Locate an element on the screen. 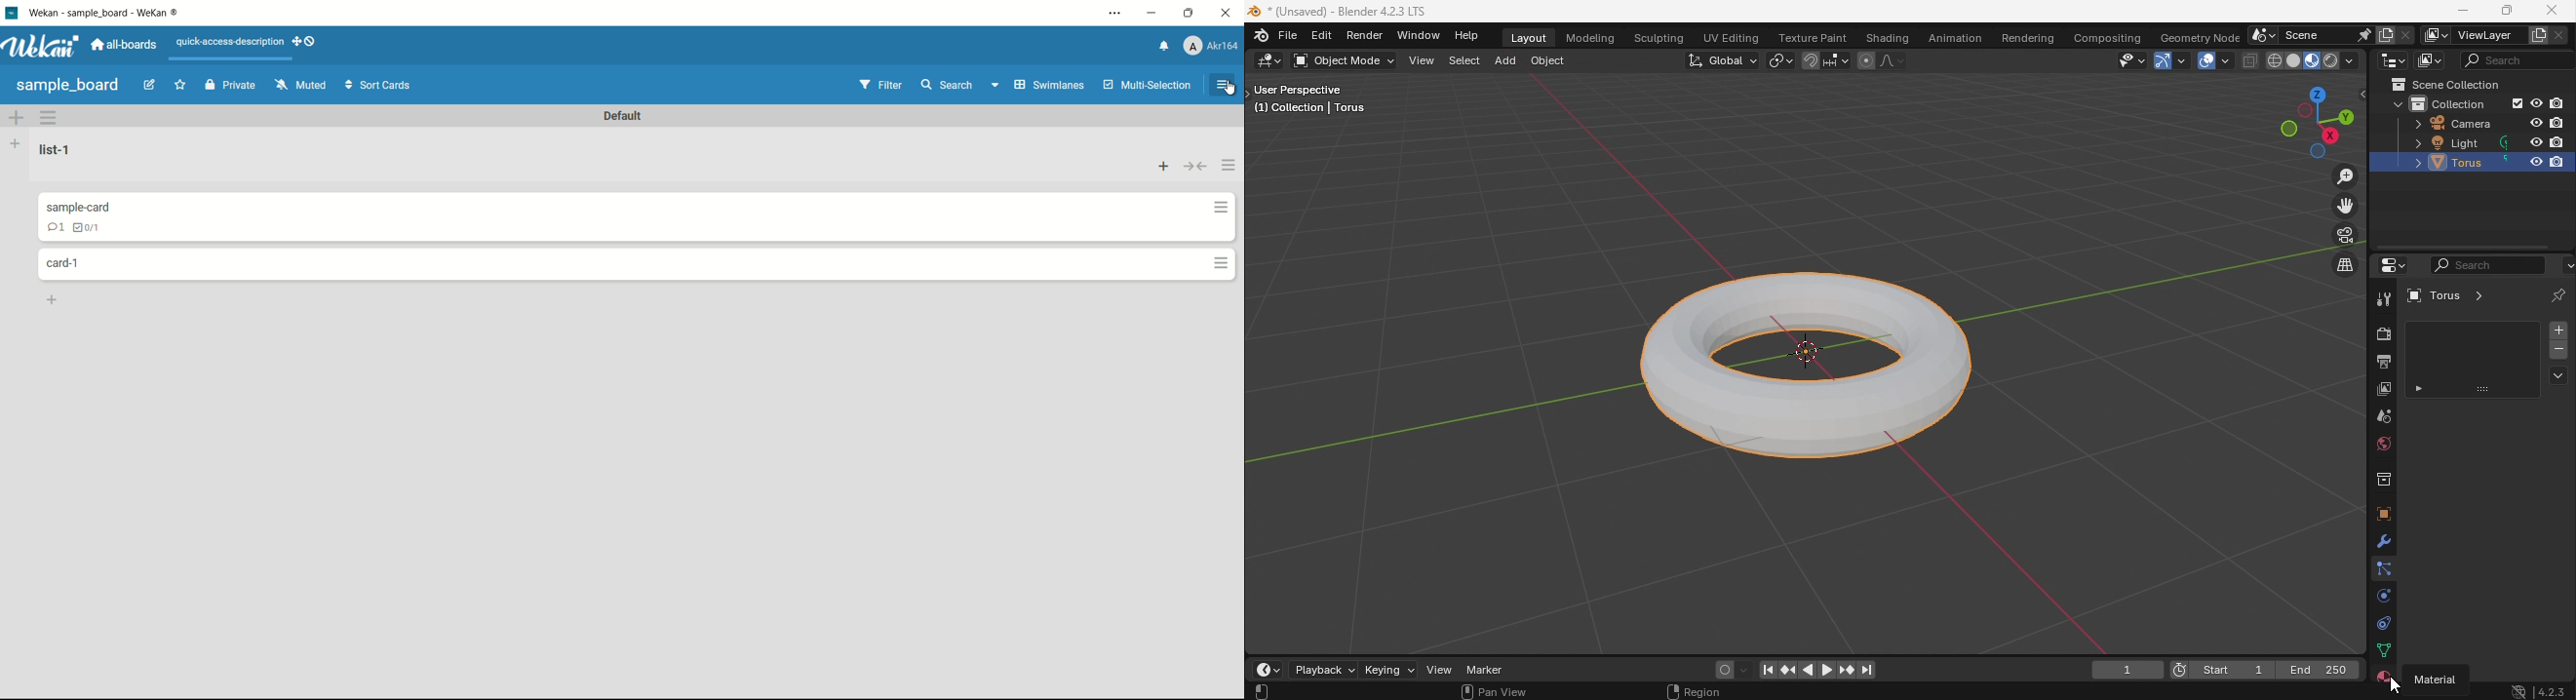  Remove view layer is located at coordinates (2562, 35).